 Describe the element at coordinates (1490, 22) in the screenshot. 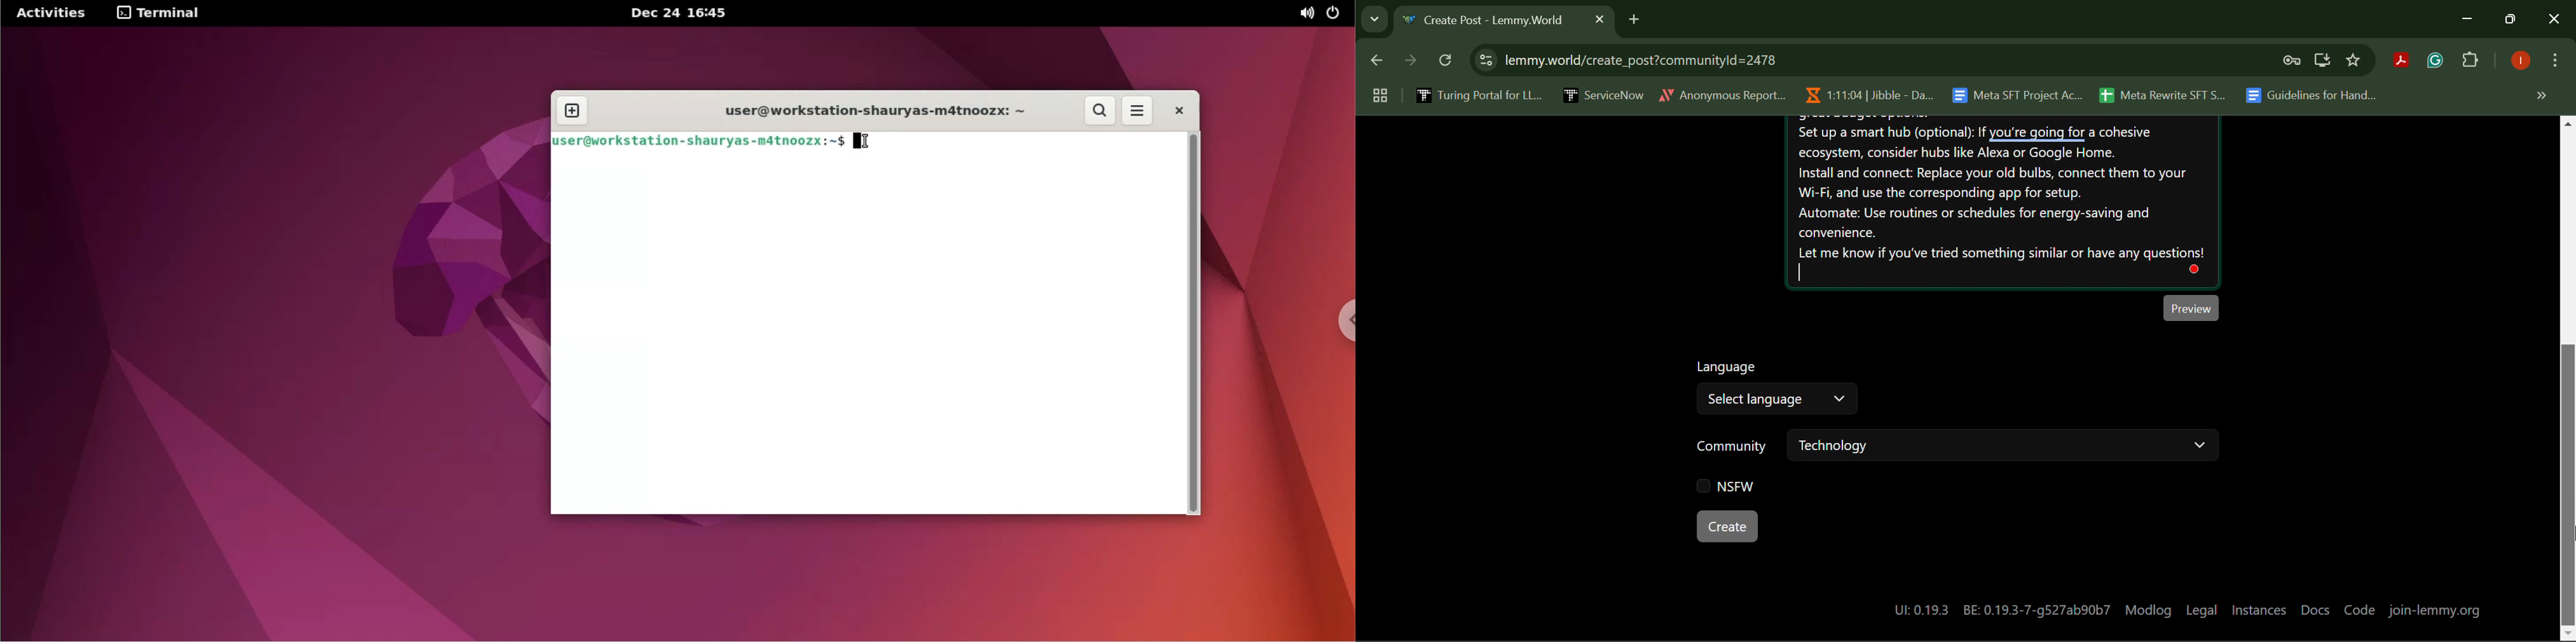

I see `Webpage Heading` at that location.